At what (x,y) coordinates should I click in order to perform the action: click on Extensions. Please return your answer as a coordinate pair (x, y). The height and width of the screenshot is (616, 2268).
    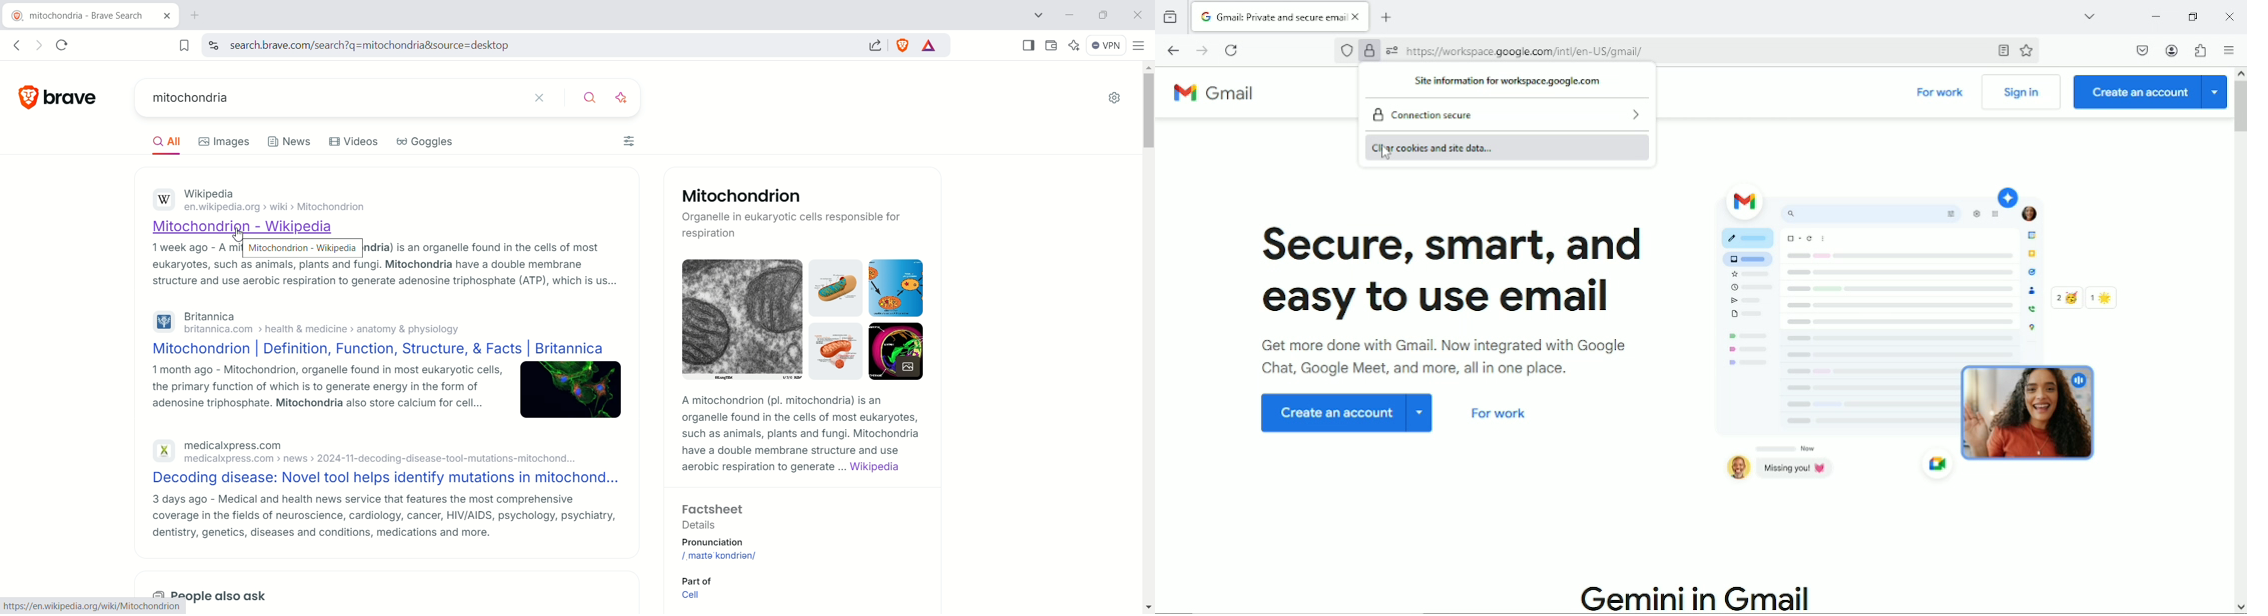
    Looking at the image, I should click on (2202, 51).